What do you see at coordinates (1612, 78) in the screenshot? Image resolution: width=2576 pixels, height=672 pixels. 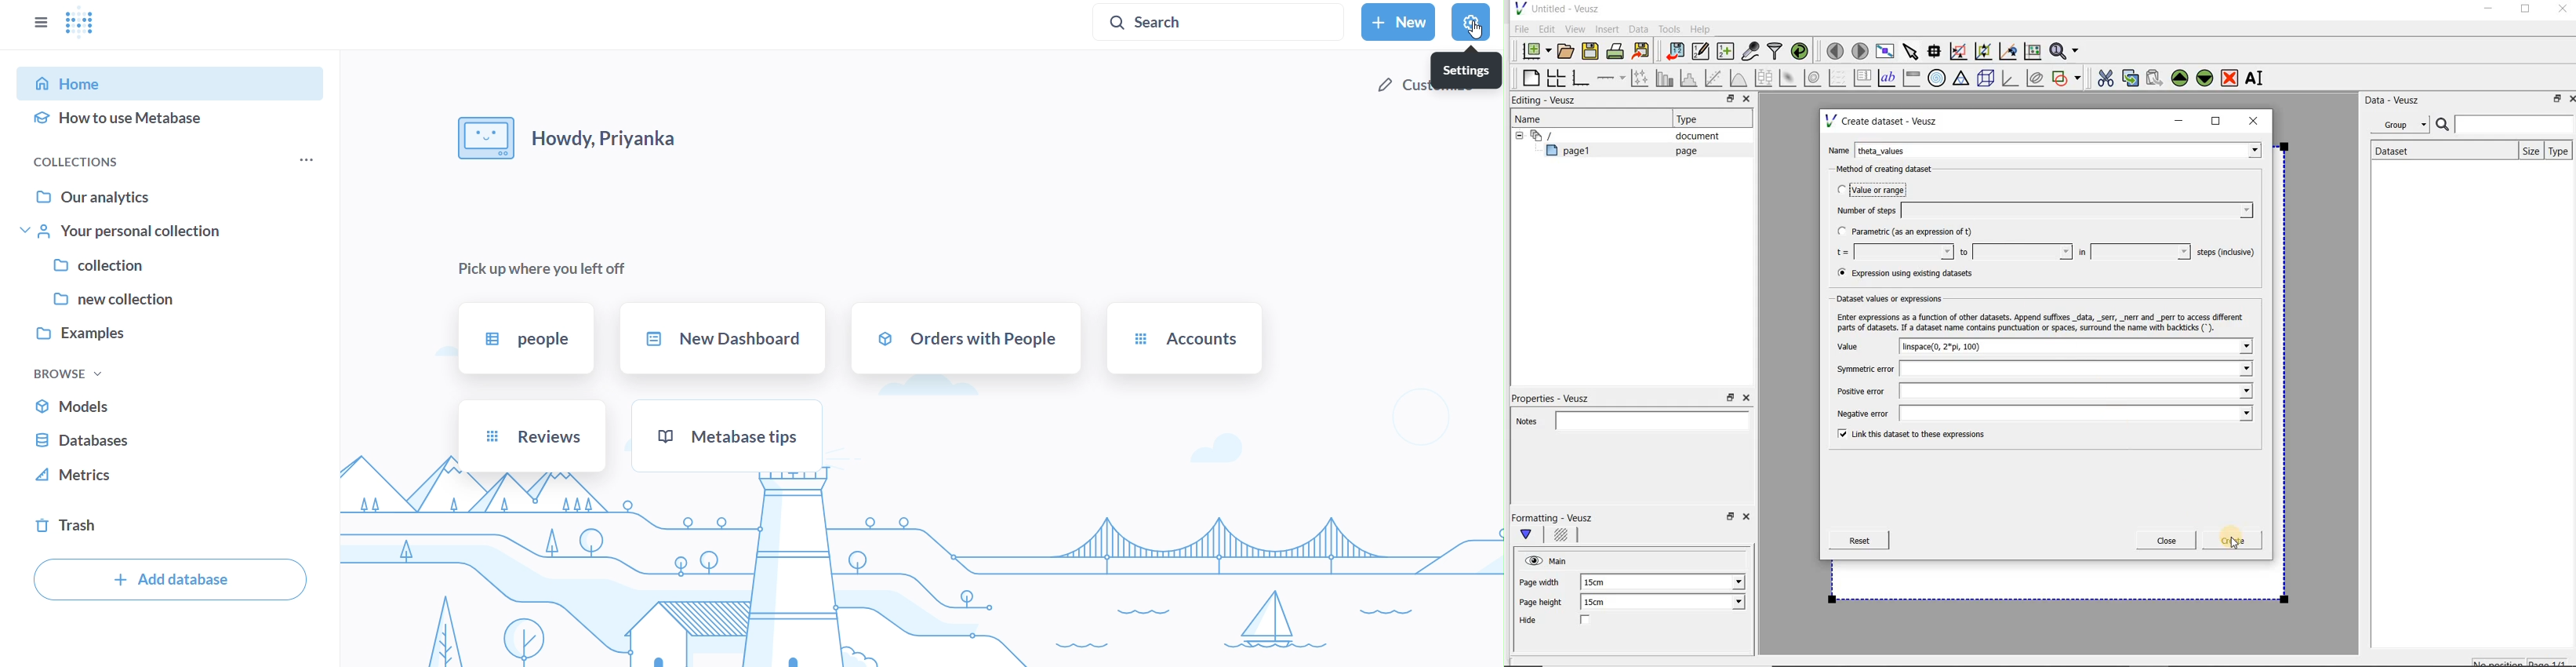 I see `add an axis to a plot` at bounding box center [1612, 78].